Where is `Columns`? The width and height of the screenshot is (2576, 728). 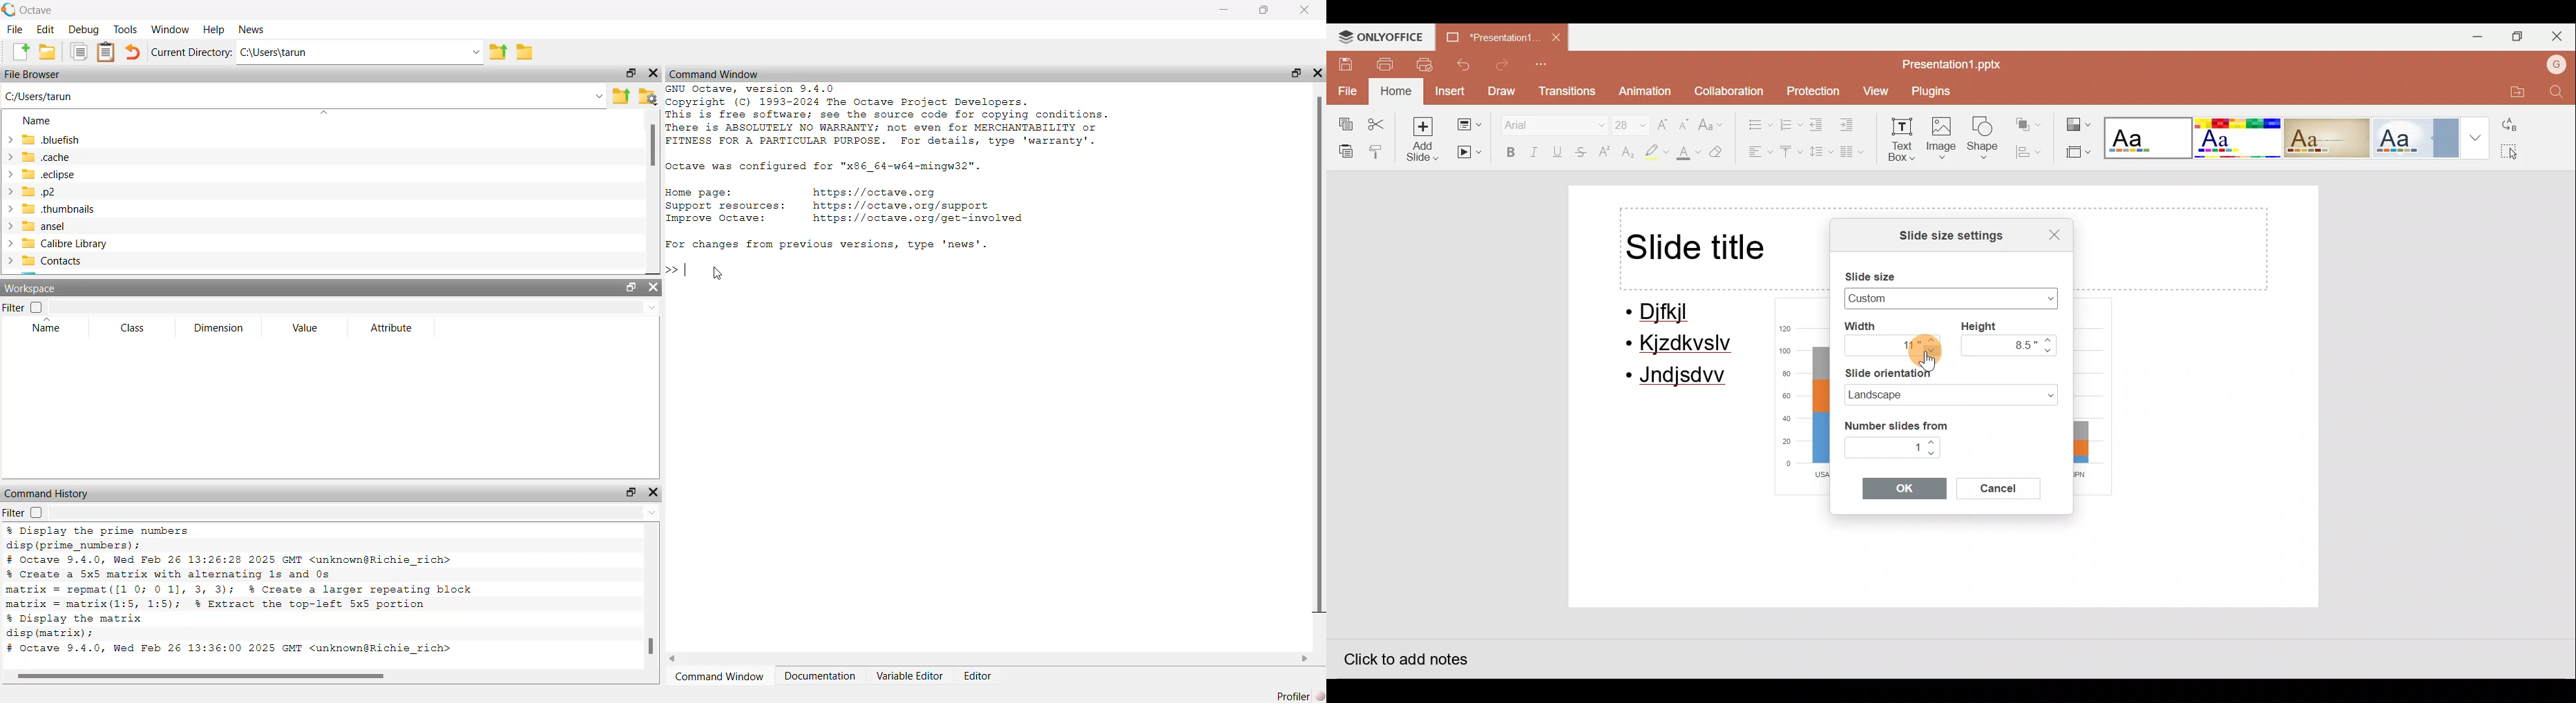 Columns is located at coordinates (1857, 154).